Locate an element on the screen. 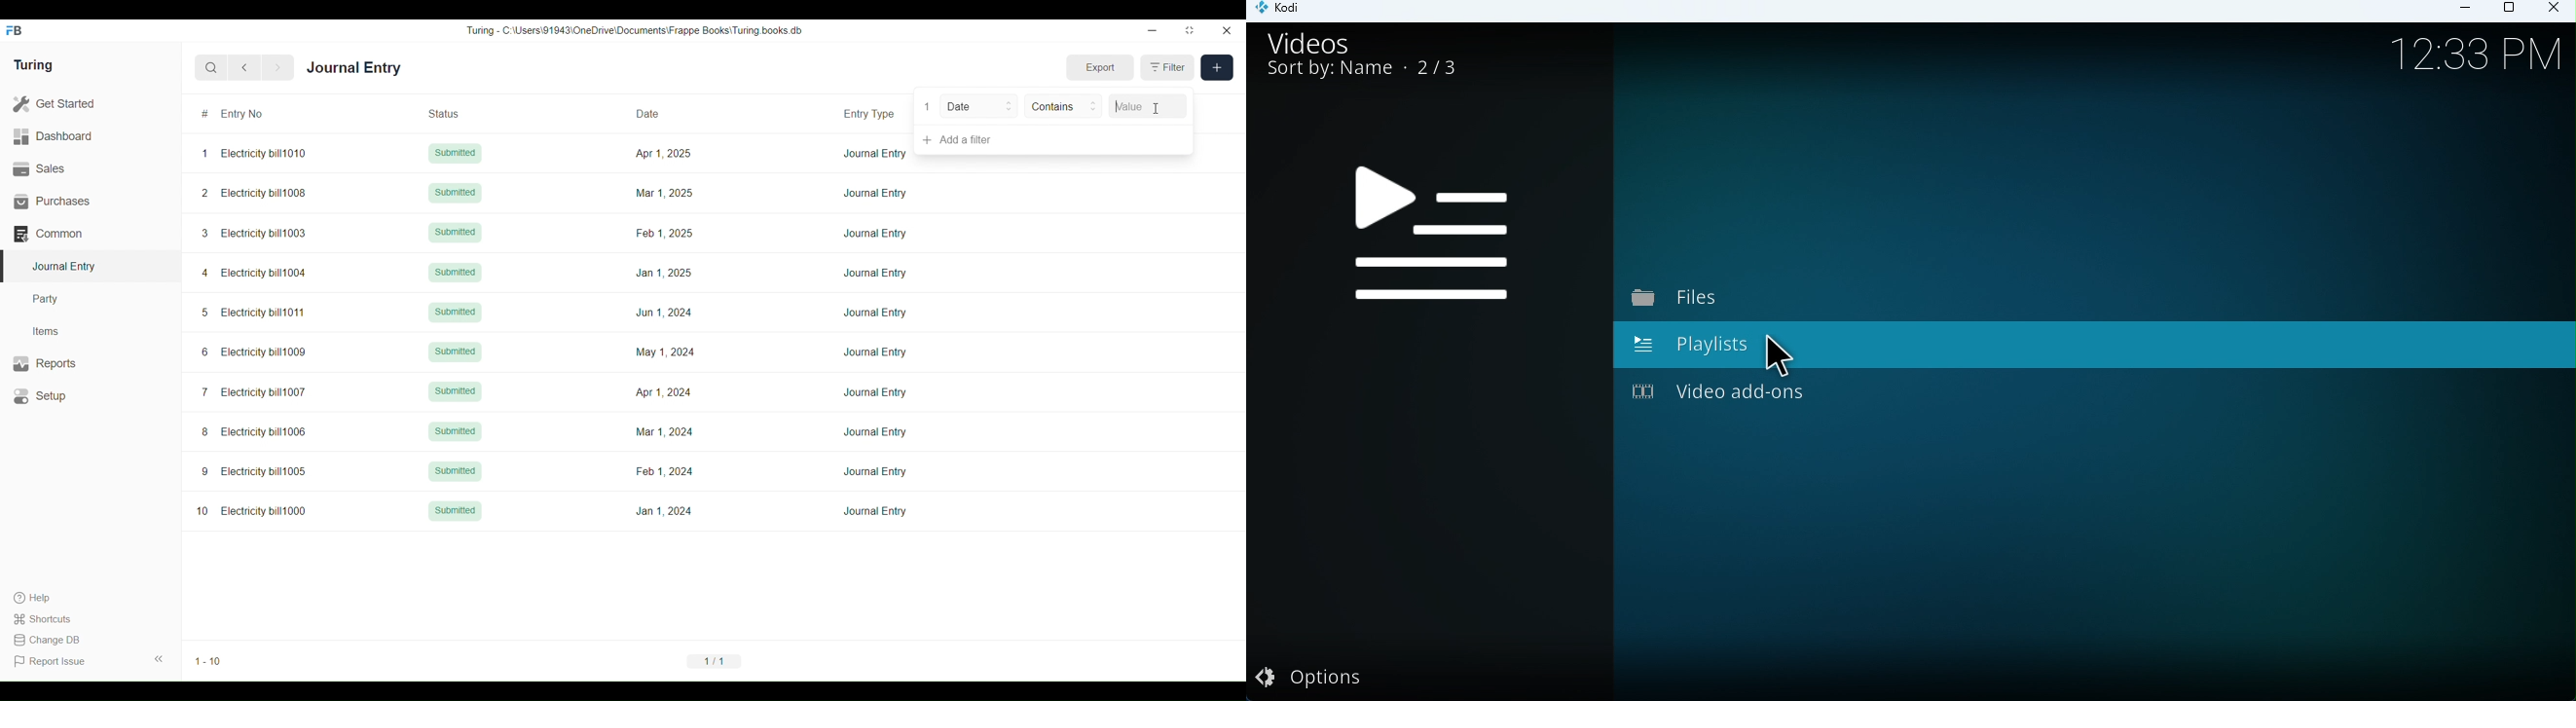  Video add-ons is located at coordinates (1743, 395).